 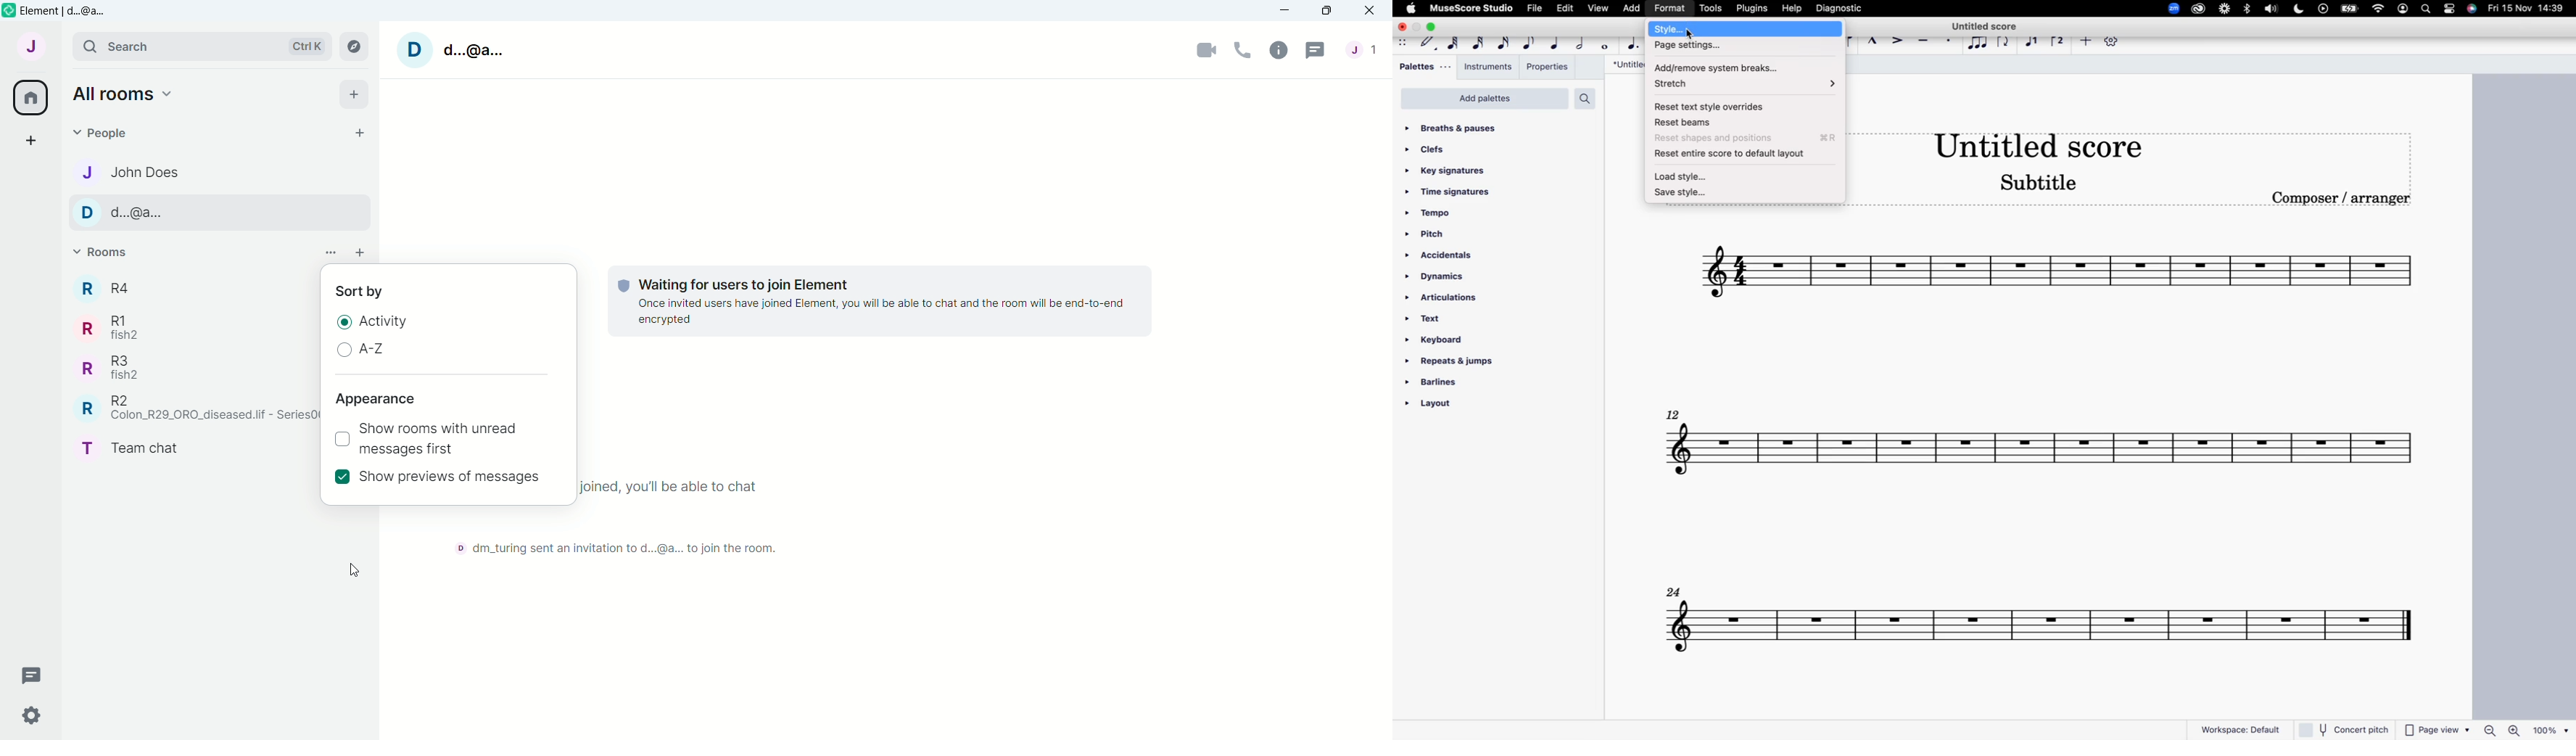 What do you see at coordinates (1452, 192) in the screenshot?
I see `time signatures` at bounding box center [1452, 192].